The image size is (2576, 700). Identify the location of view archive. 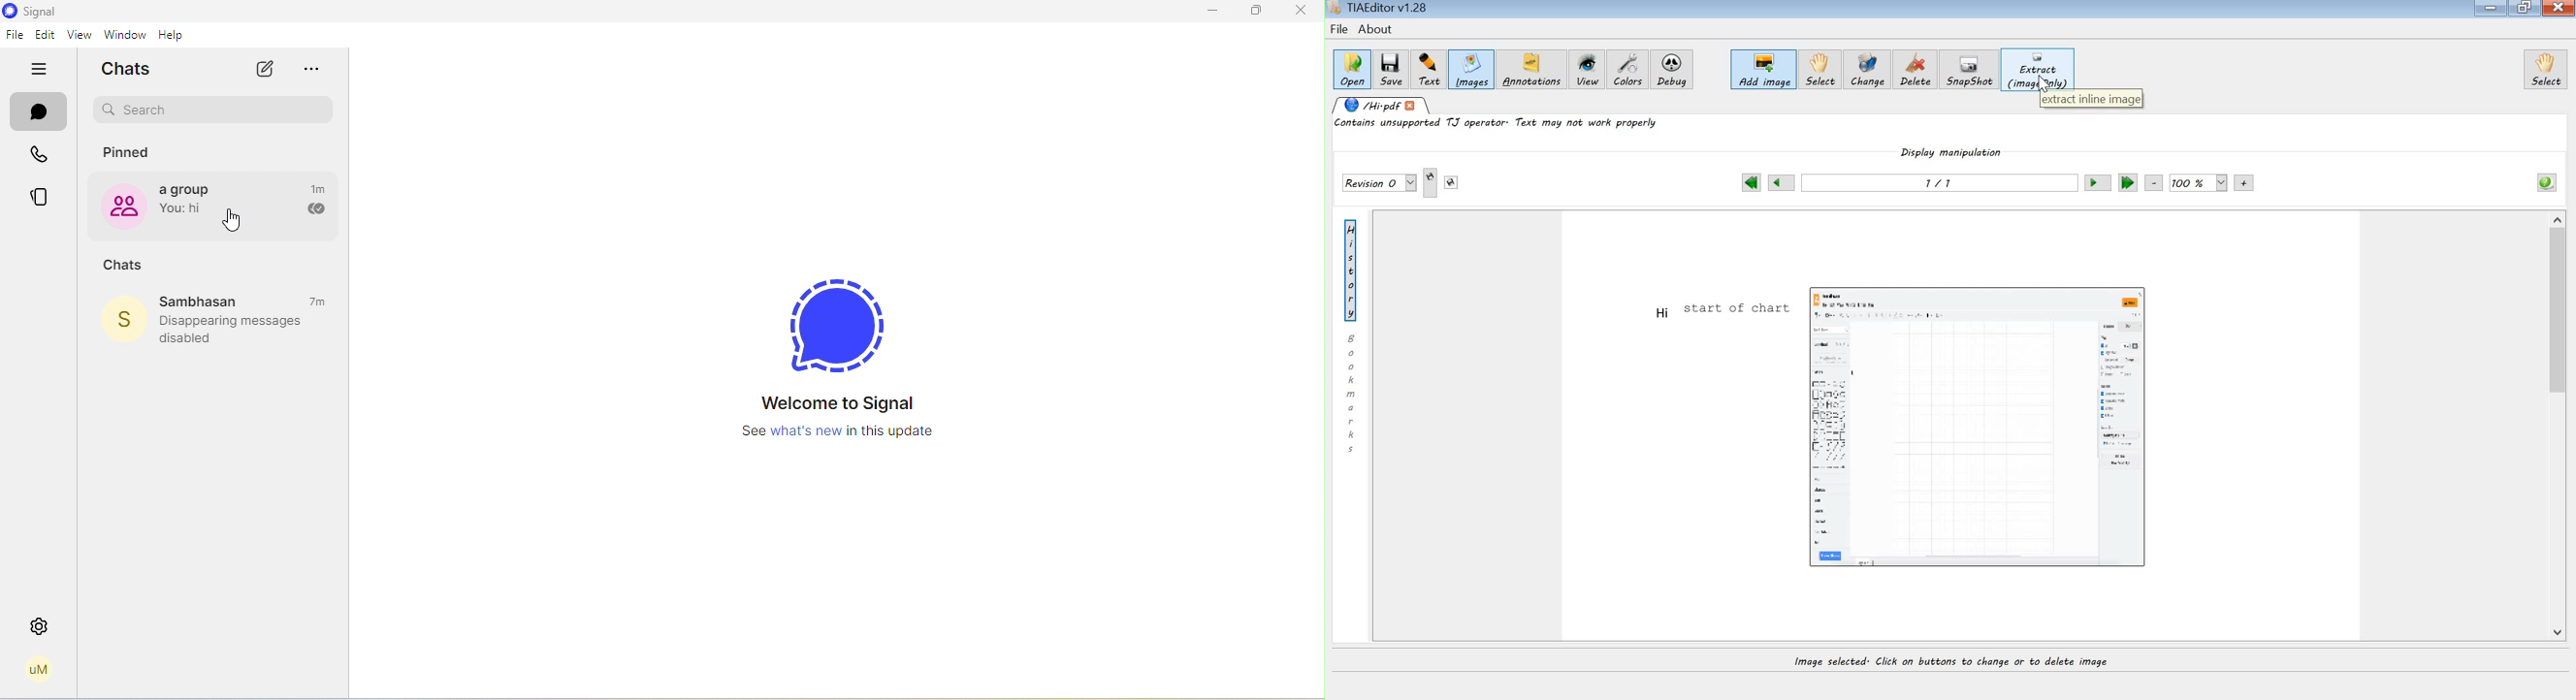
(319, 71).